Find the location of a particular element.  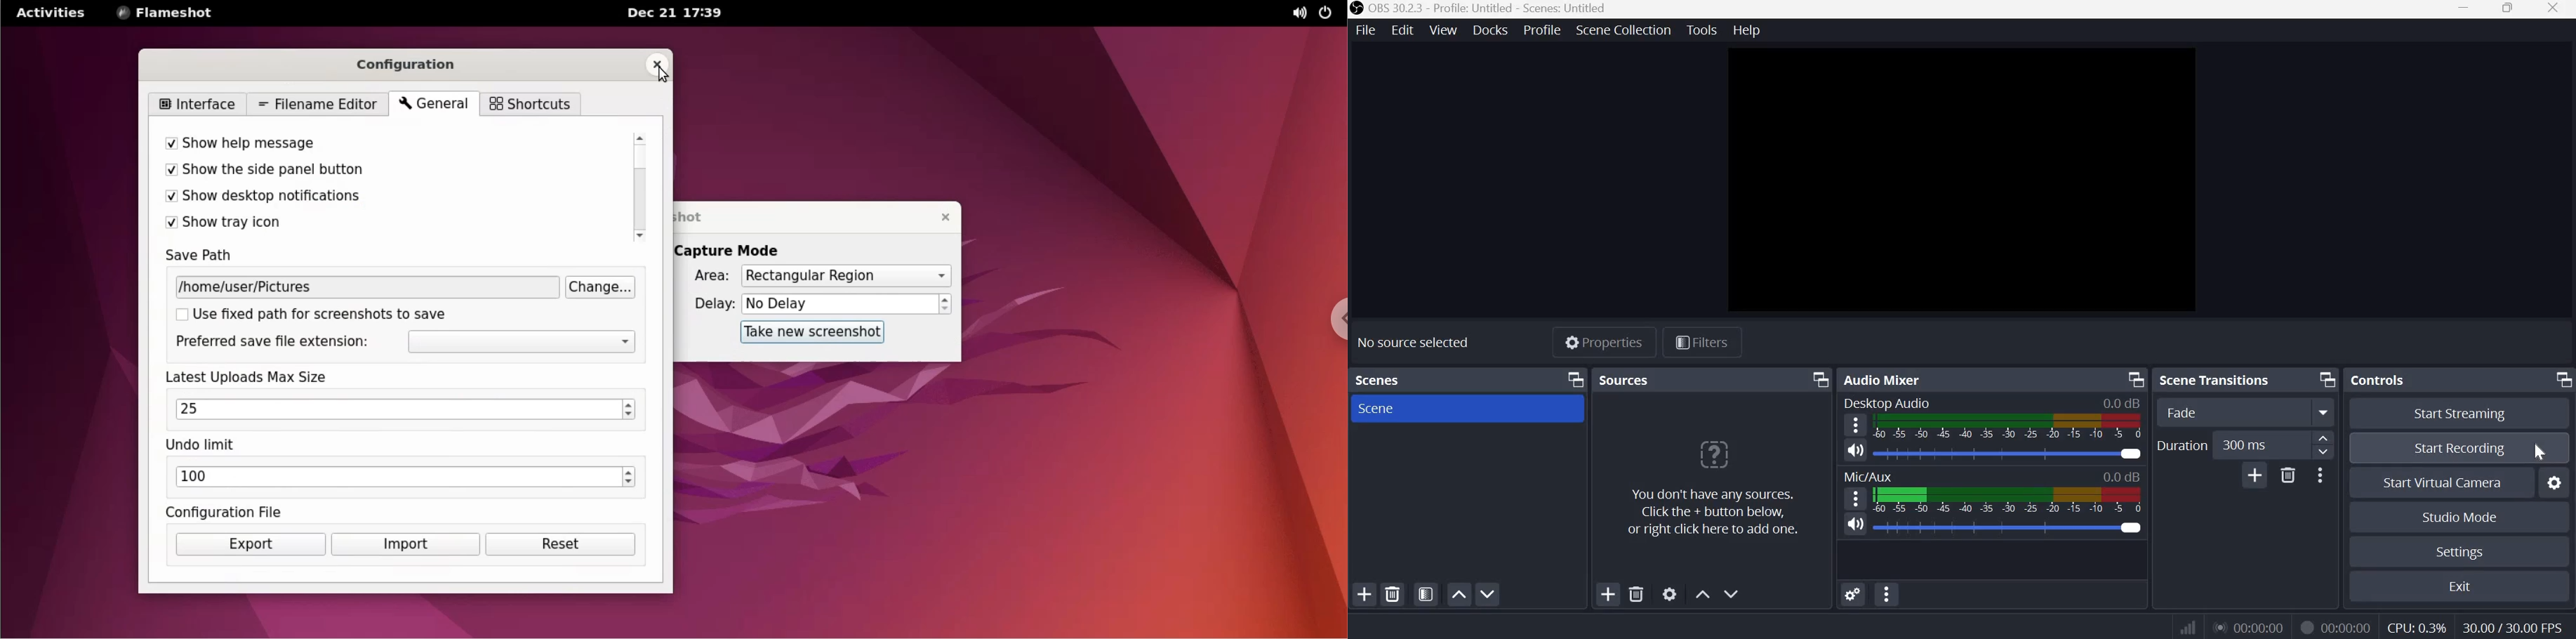

Dock Options icon is located at coordinates (2562, 379).